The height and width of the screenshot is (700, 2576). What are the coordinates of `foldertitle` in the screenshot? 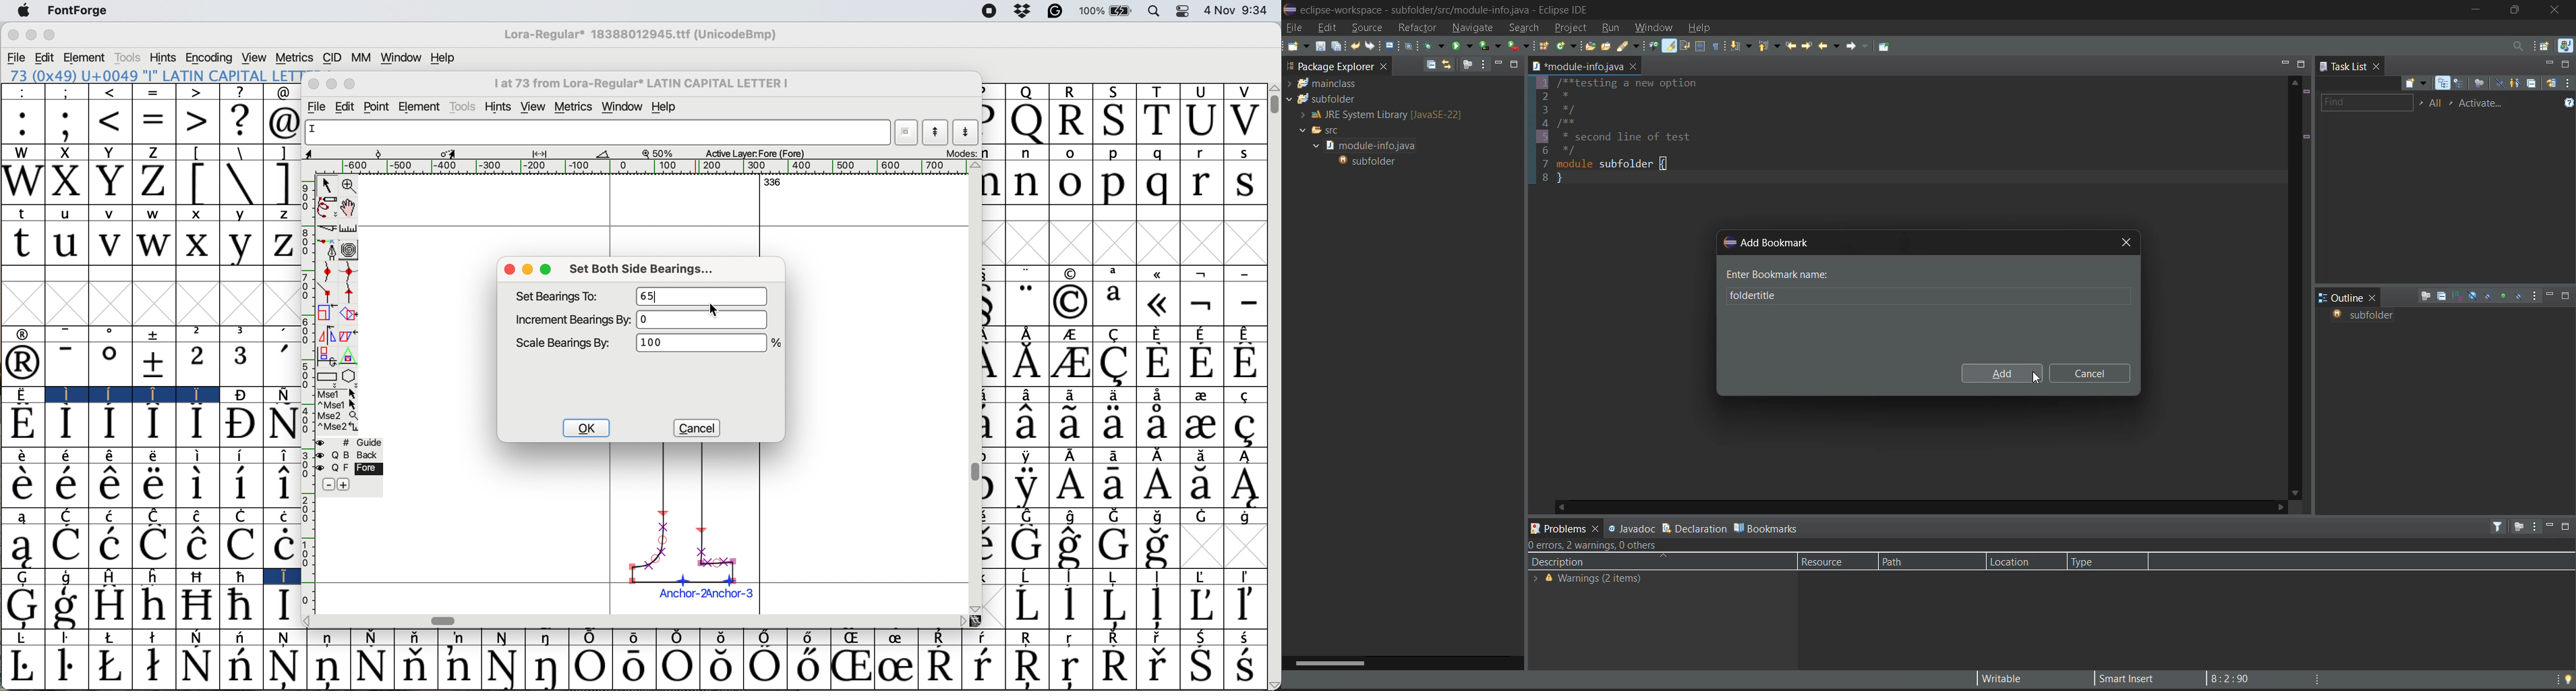 It's located at (1742, 296).